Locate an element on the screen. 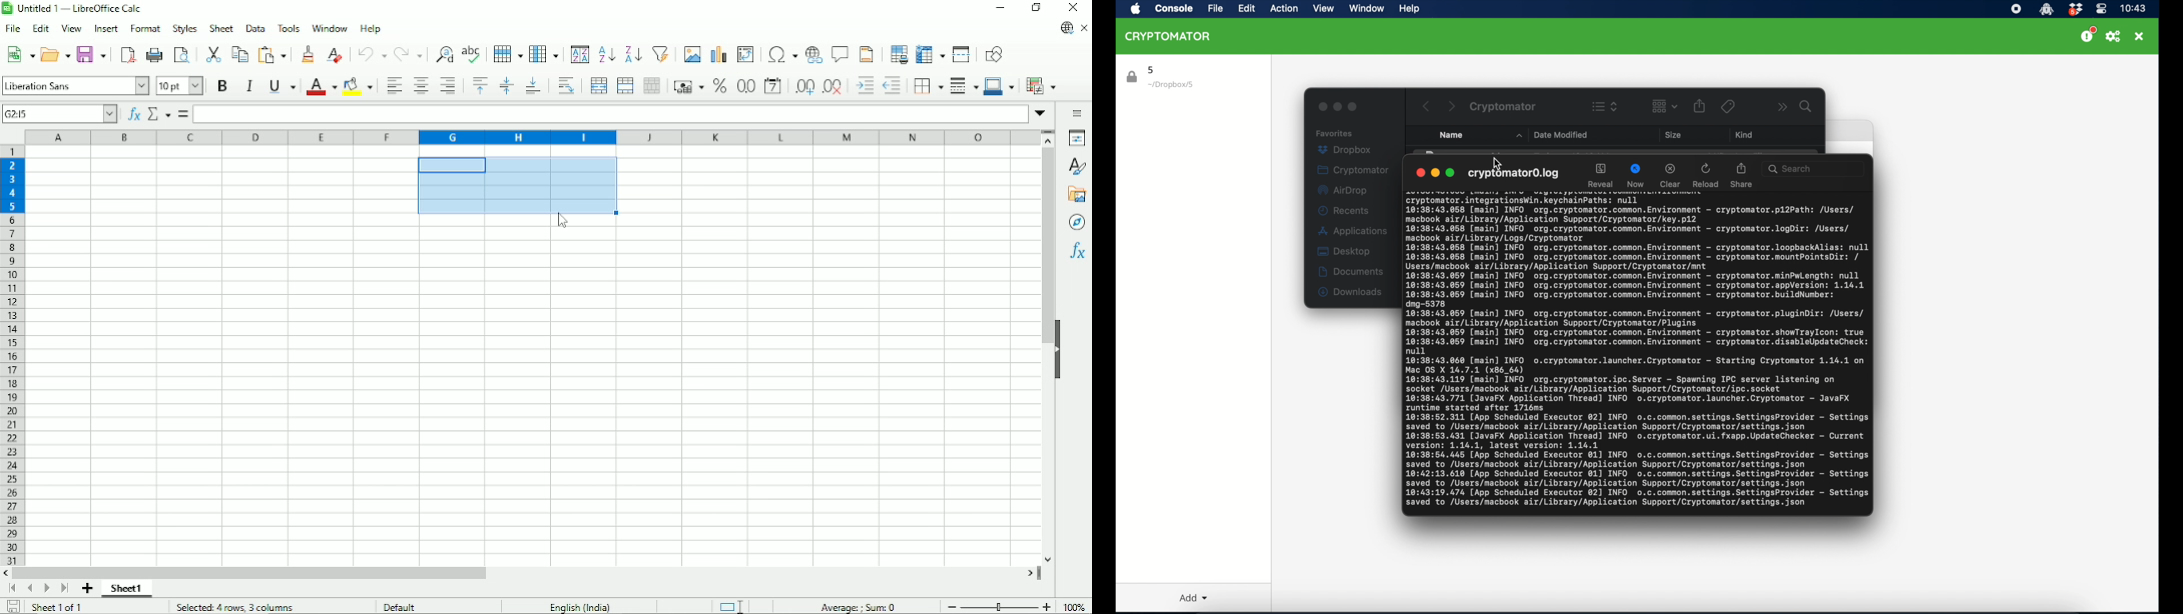 The height and width of the screenshot is (616, 2184). Decrease indent is located at coordinates (892, 86).